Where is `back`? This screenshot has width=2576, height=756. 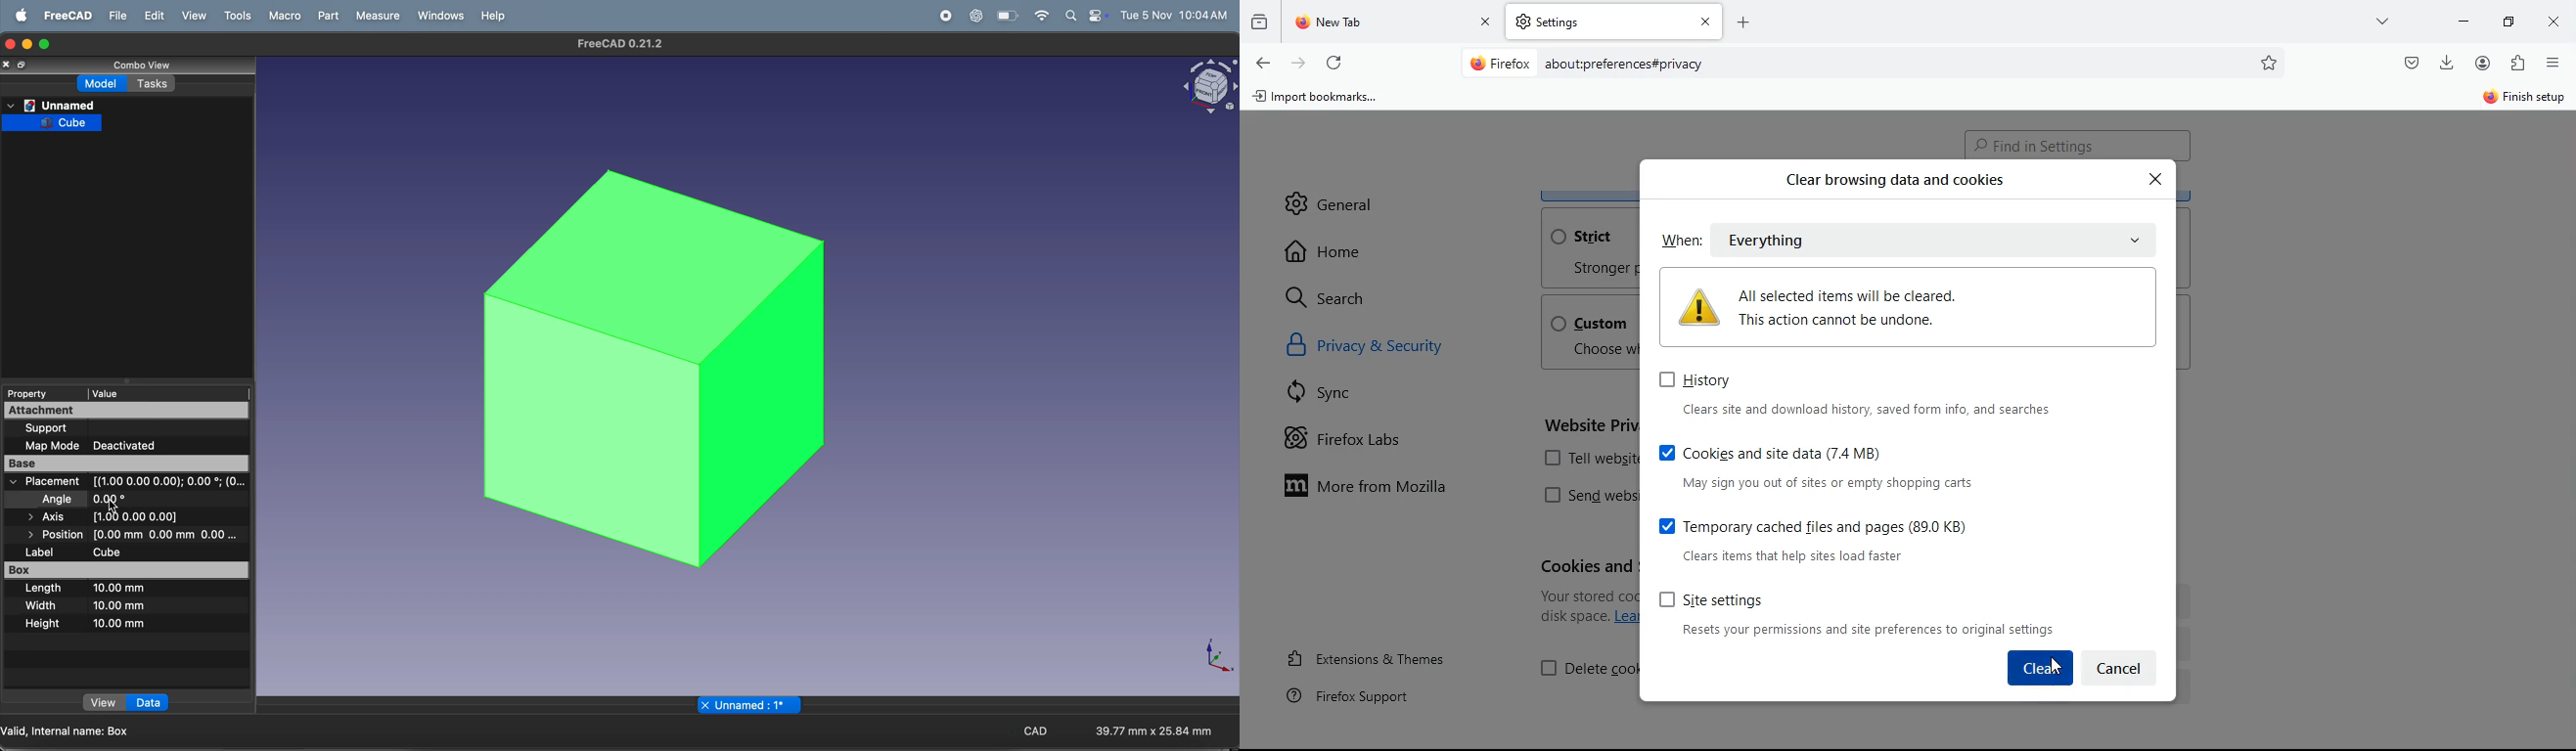
back is located at coordinates (1261, 64).